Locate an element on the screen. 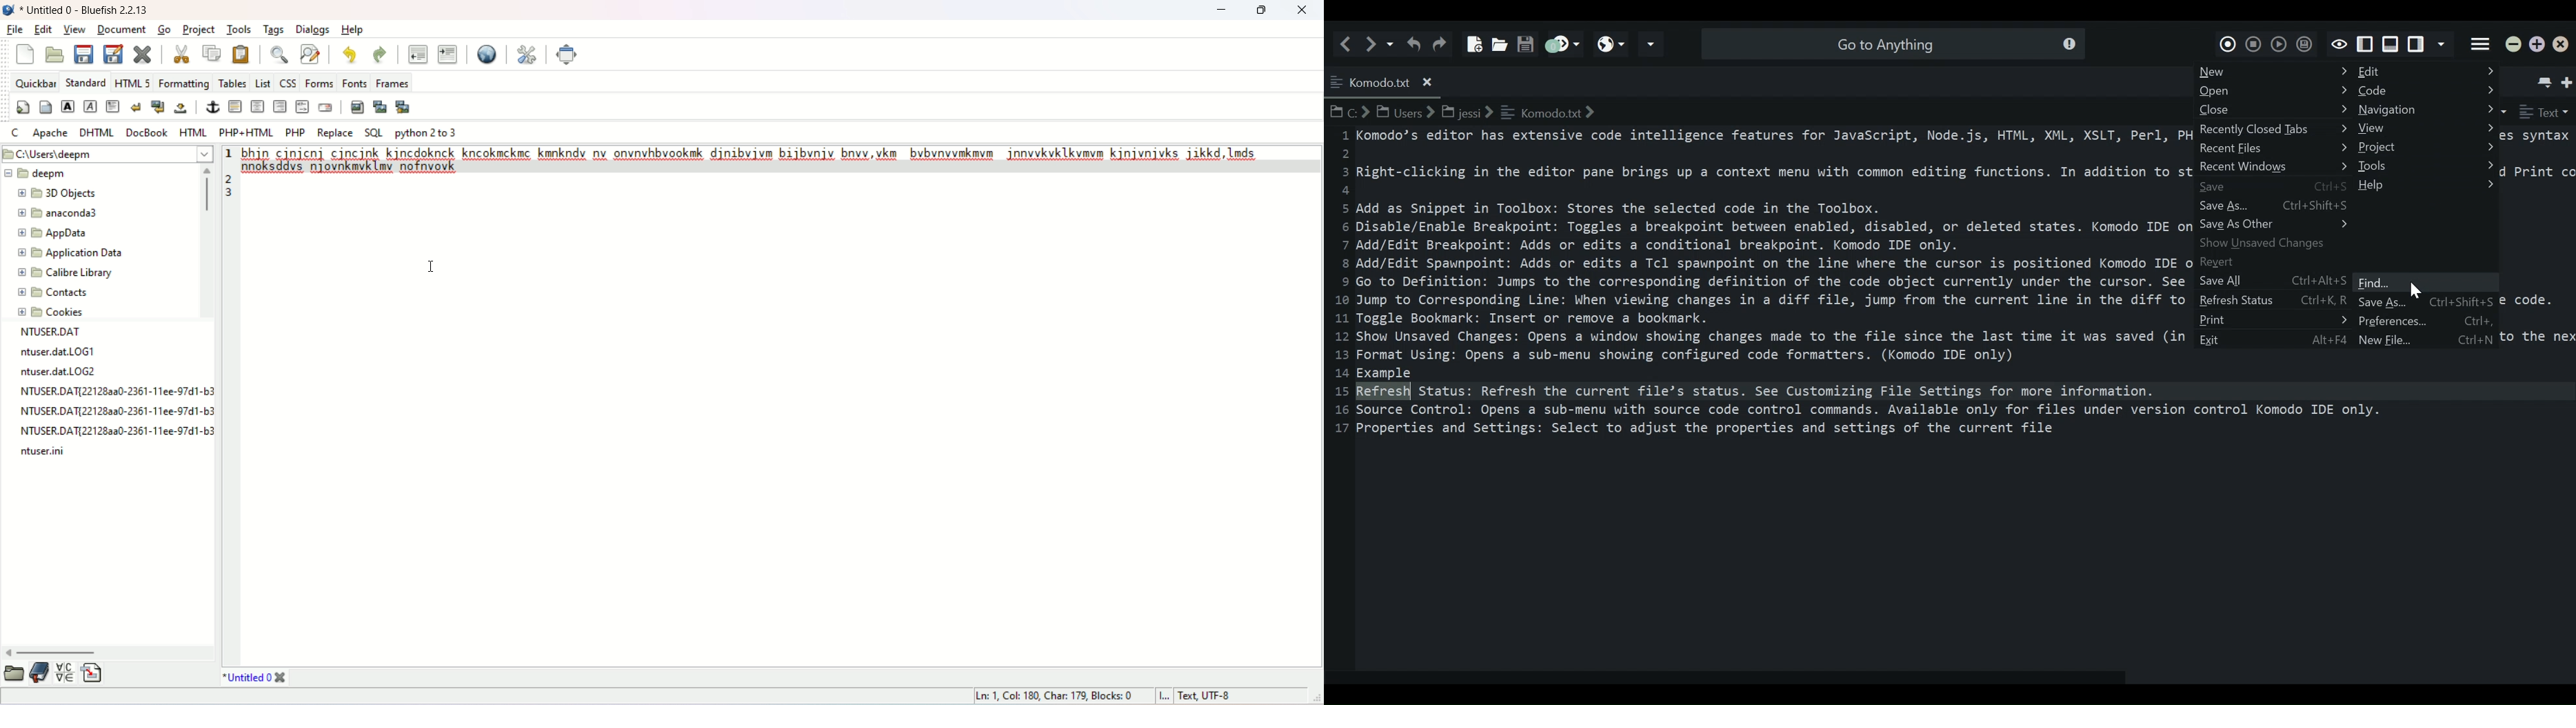 This screenshot has width=2576, height=728. horizontal scroll bar is located at coordinates (110, 651).